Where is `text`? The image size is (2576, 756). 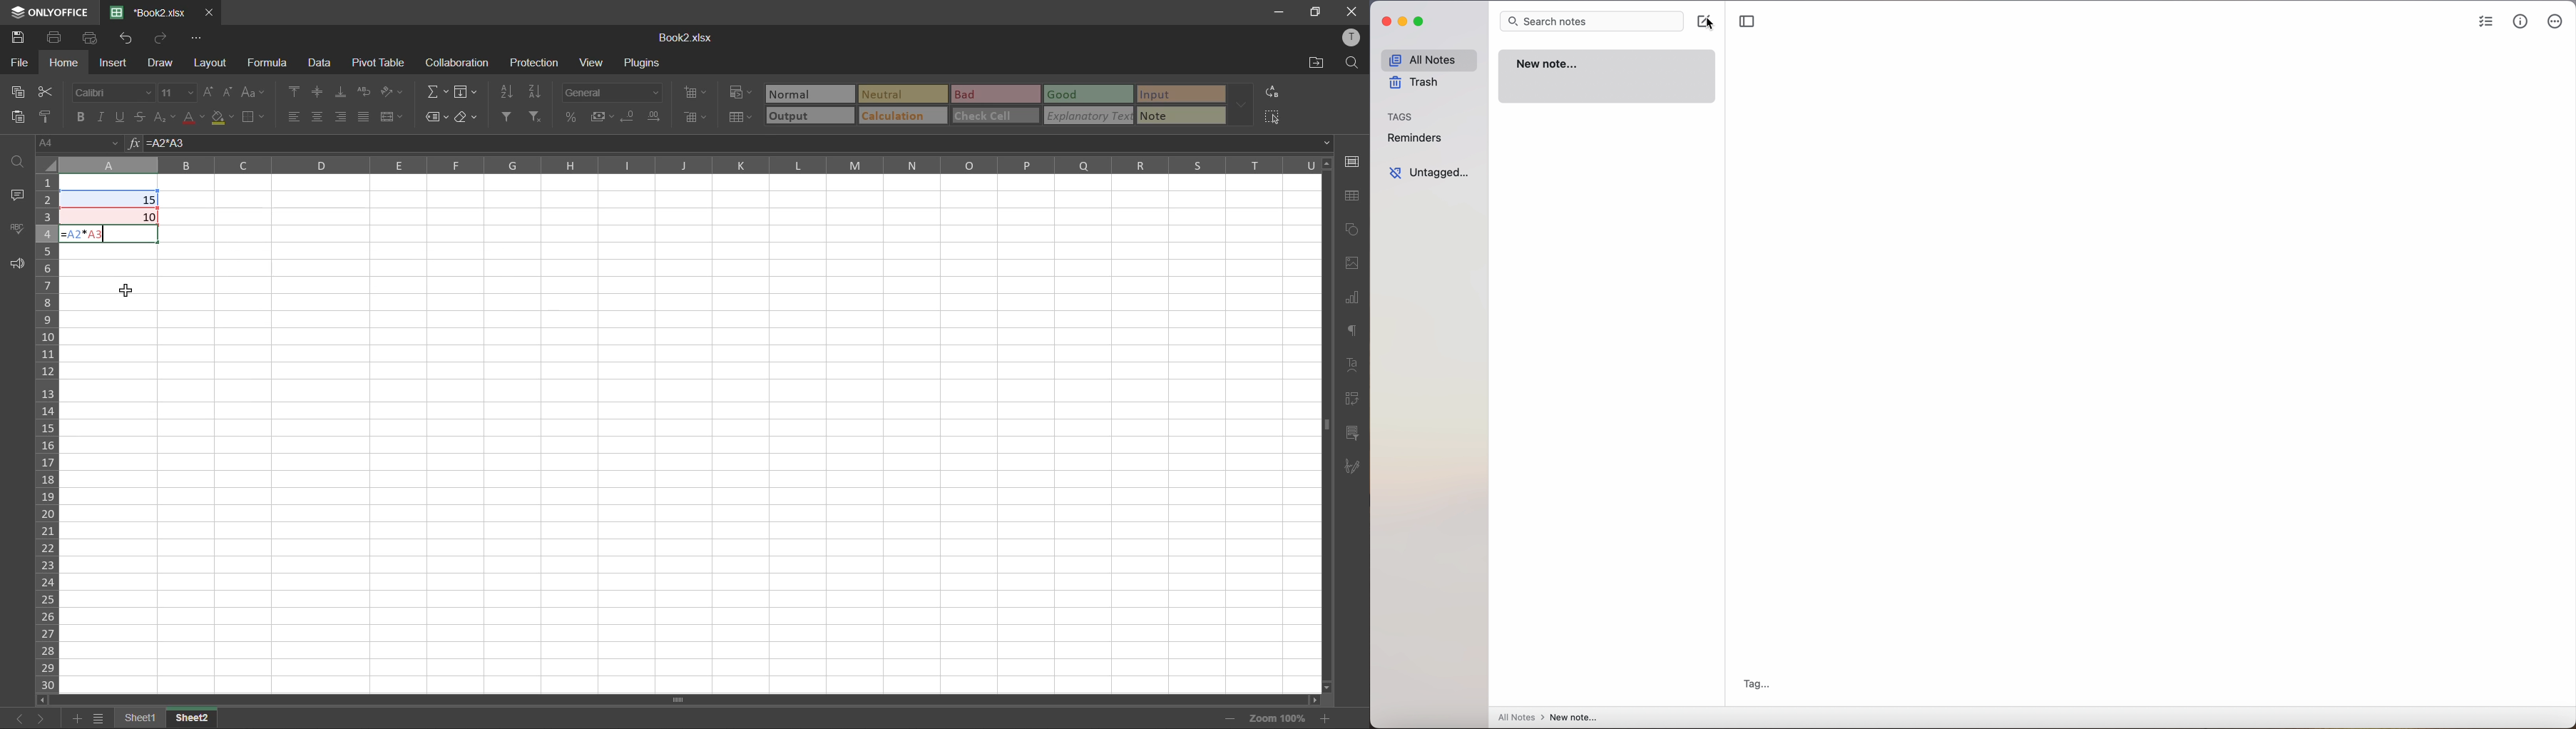 text is located at coordinates (1350, 361).